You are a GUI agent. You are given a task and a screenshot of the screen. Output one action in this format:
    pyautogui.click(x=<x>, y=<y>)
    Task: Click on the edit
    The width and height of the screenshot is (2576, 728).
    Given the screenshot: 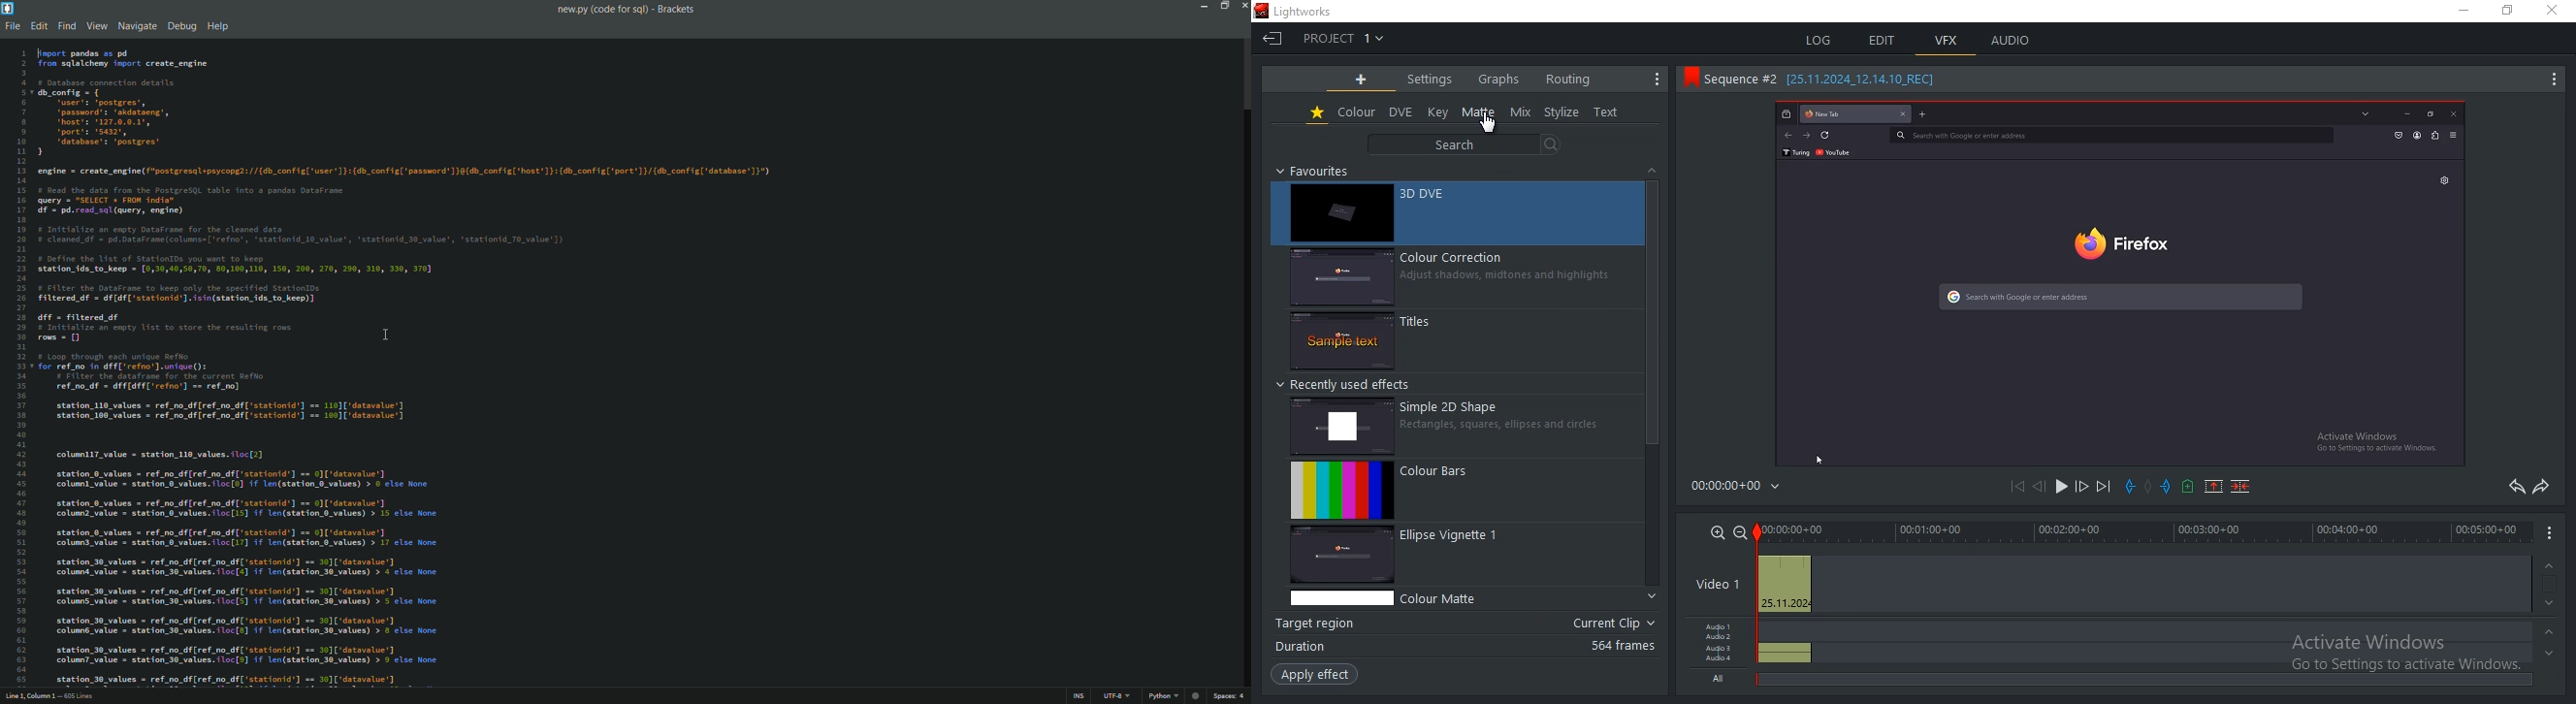 What is the action you would take?
    pyautogui.click(x=1884, y=40)
    